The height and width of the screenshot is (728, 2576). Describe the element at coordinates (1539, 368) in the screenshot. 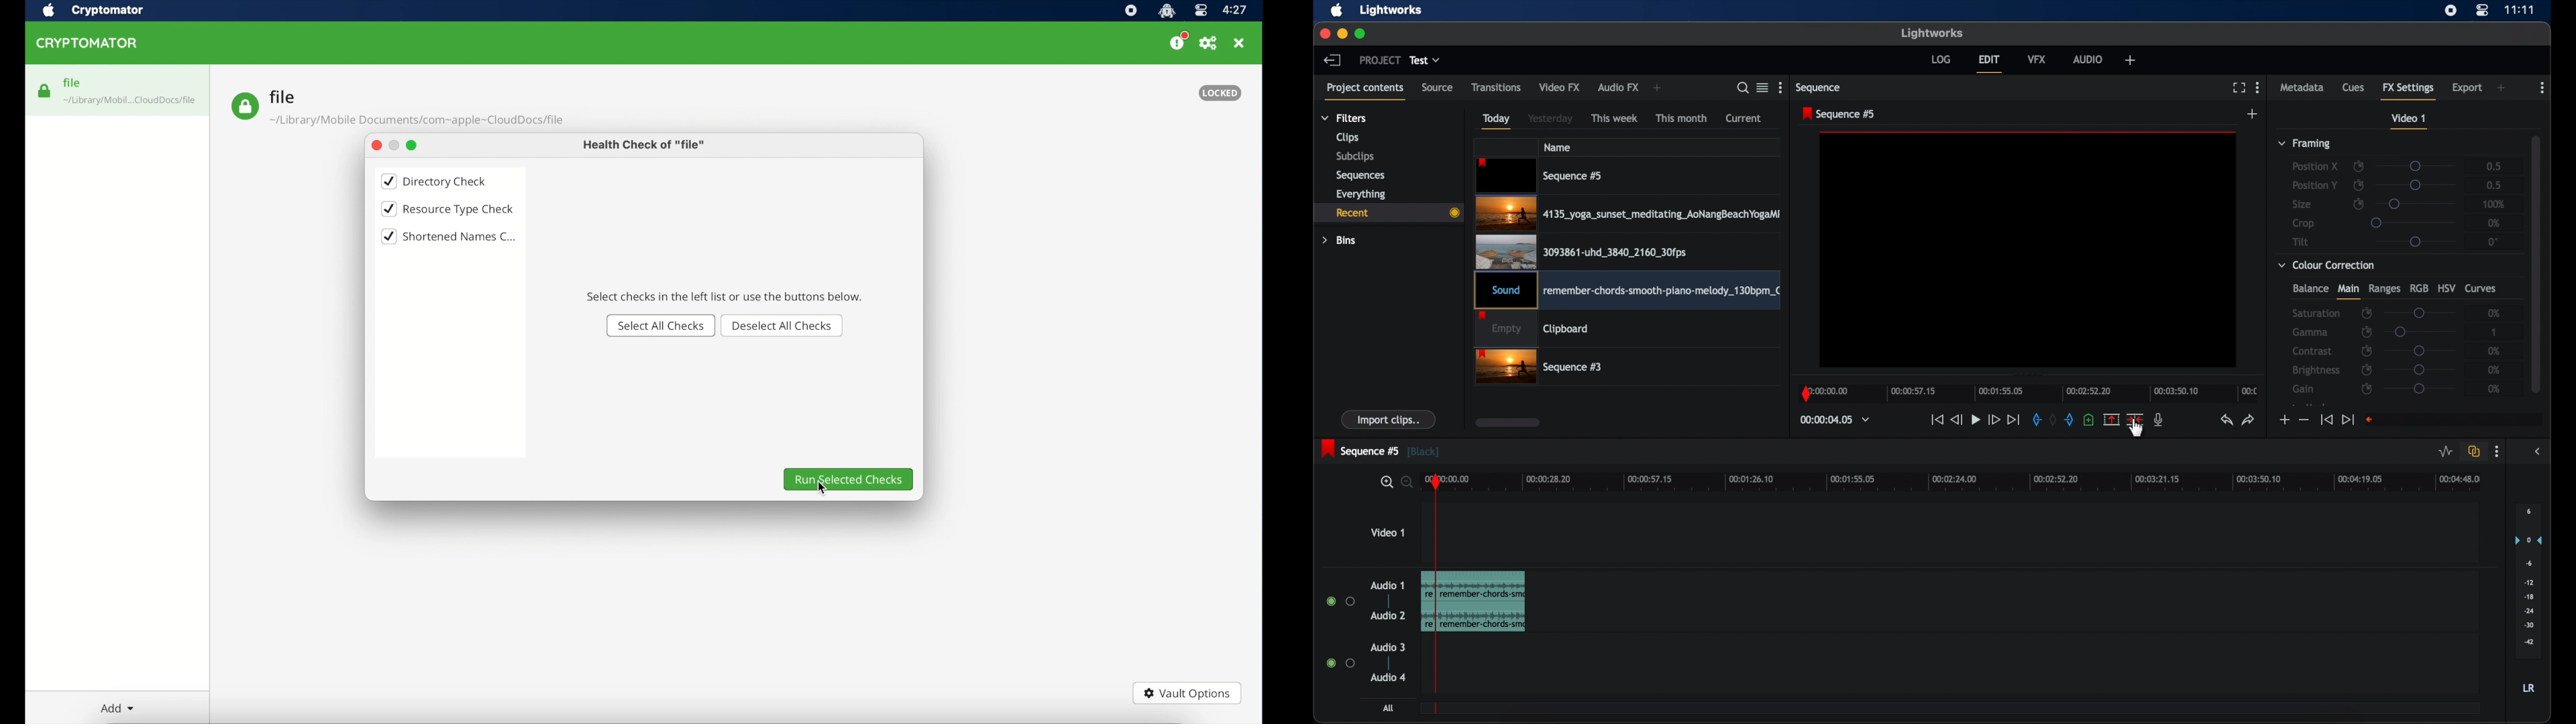

I see `sequence 3` at that location.